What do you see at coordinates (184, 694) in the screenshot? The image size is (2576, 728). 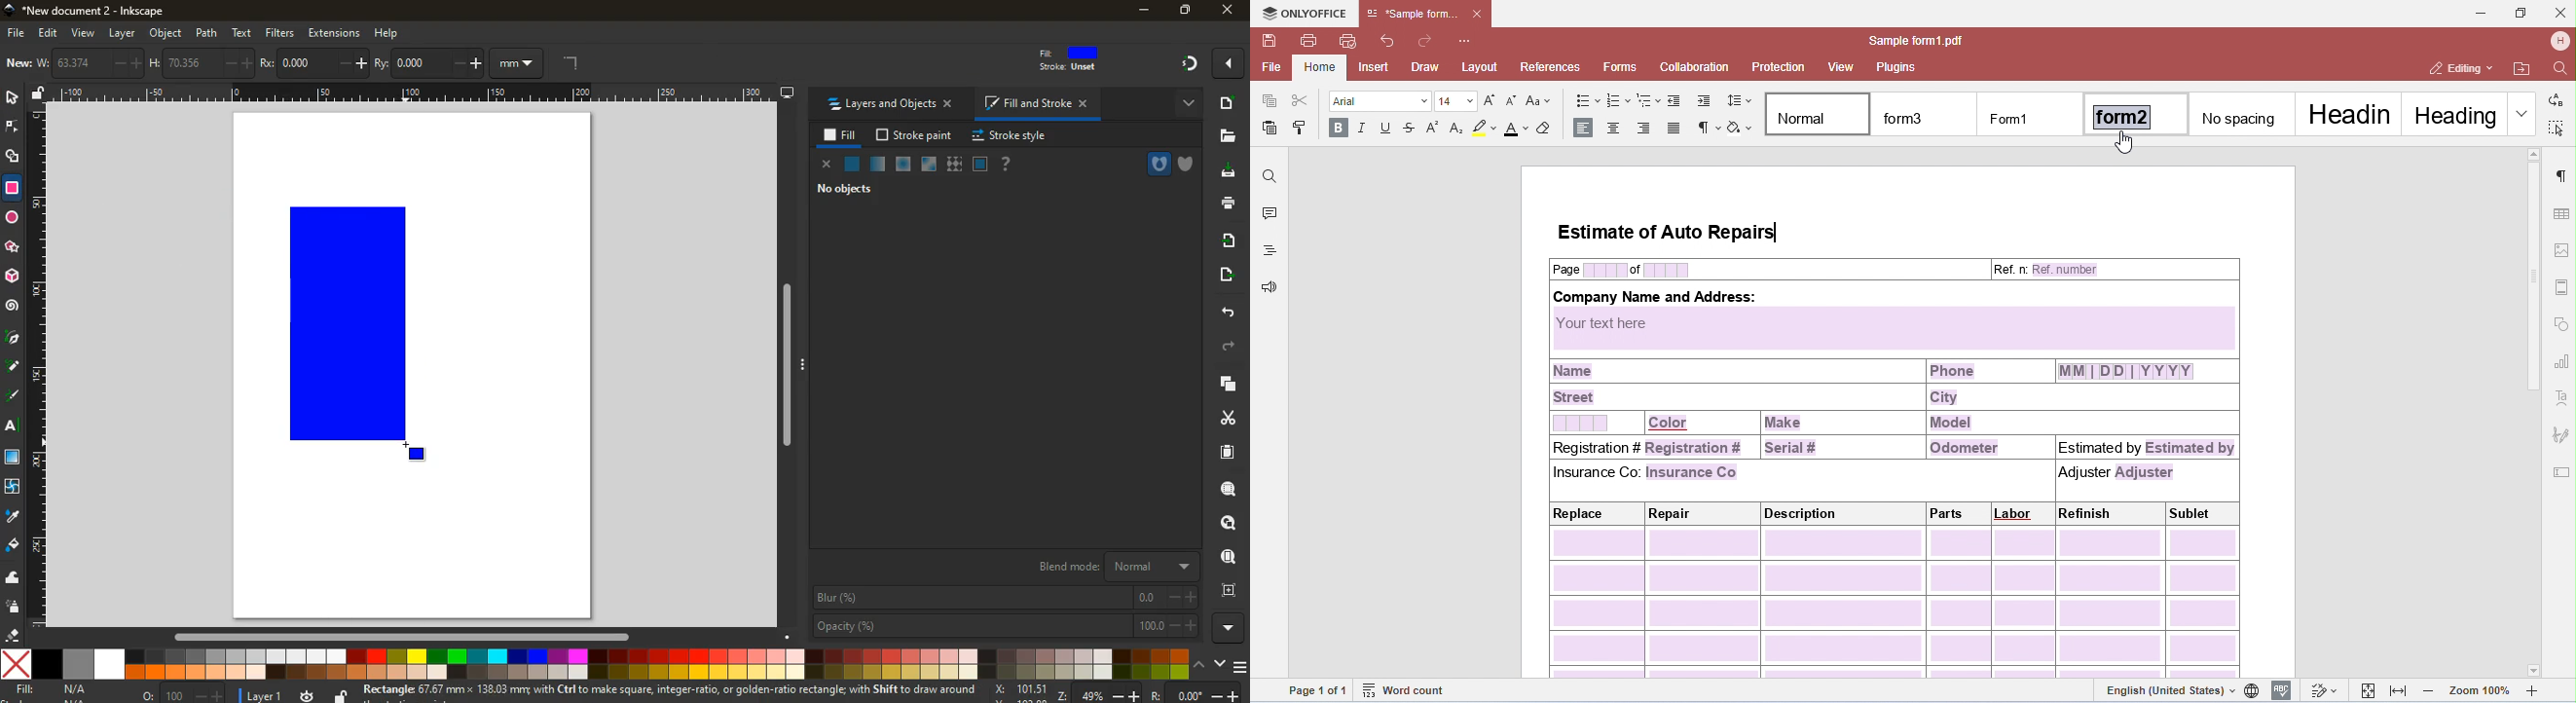 I see `o` at bounding box center [184, 694].